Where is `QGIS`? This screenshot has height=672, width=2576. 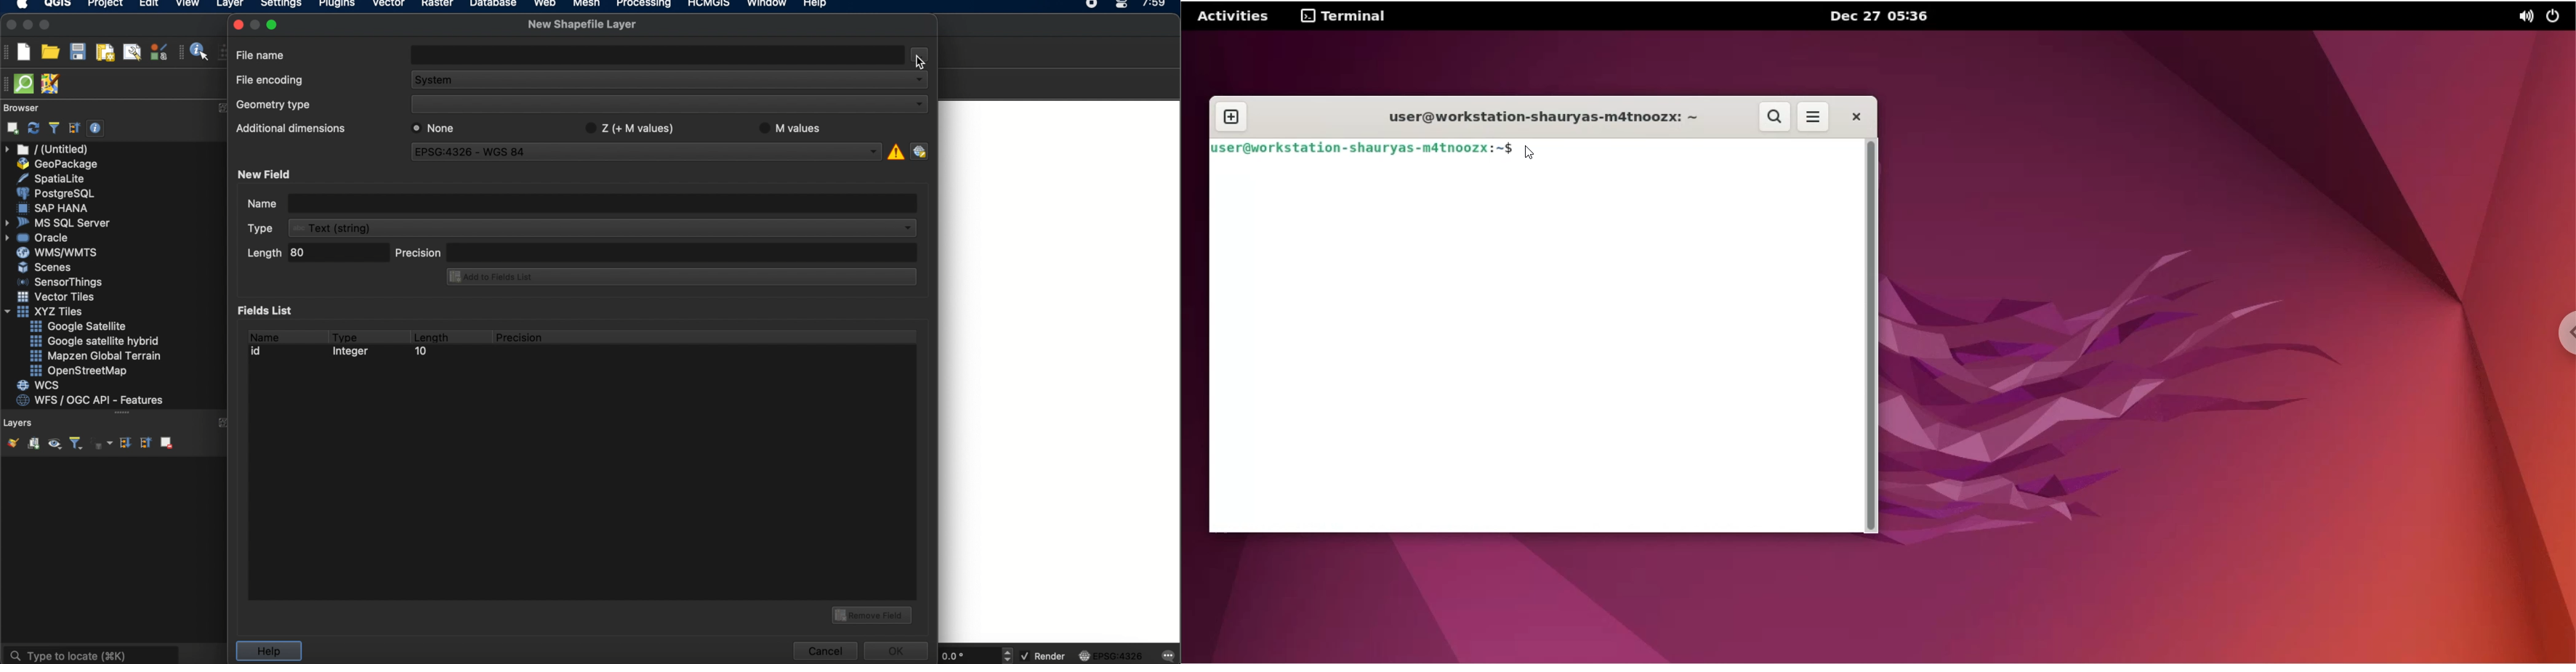
QGIS is located at coordinates (58, 5).